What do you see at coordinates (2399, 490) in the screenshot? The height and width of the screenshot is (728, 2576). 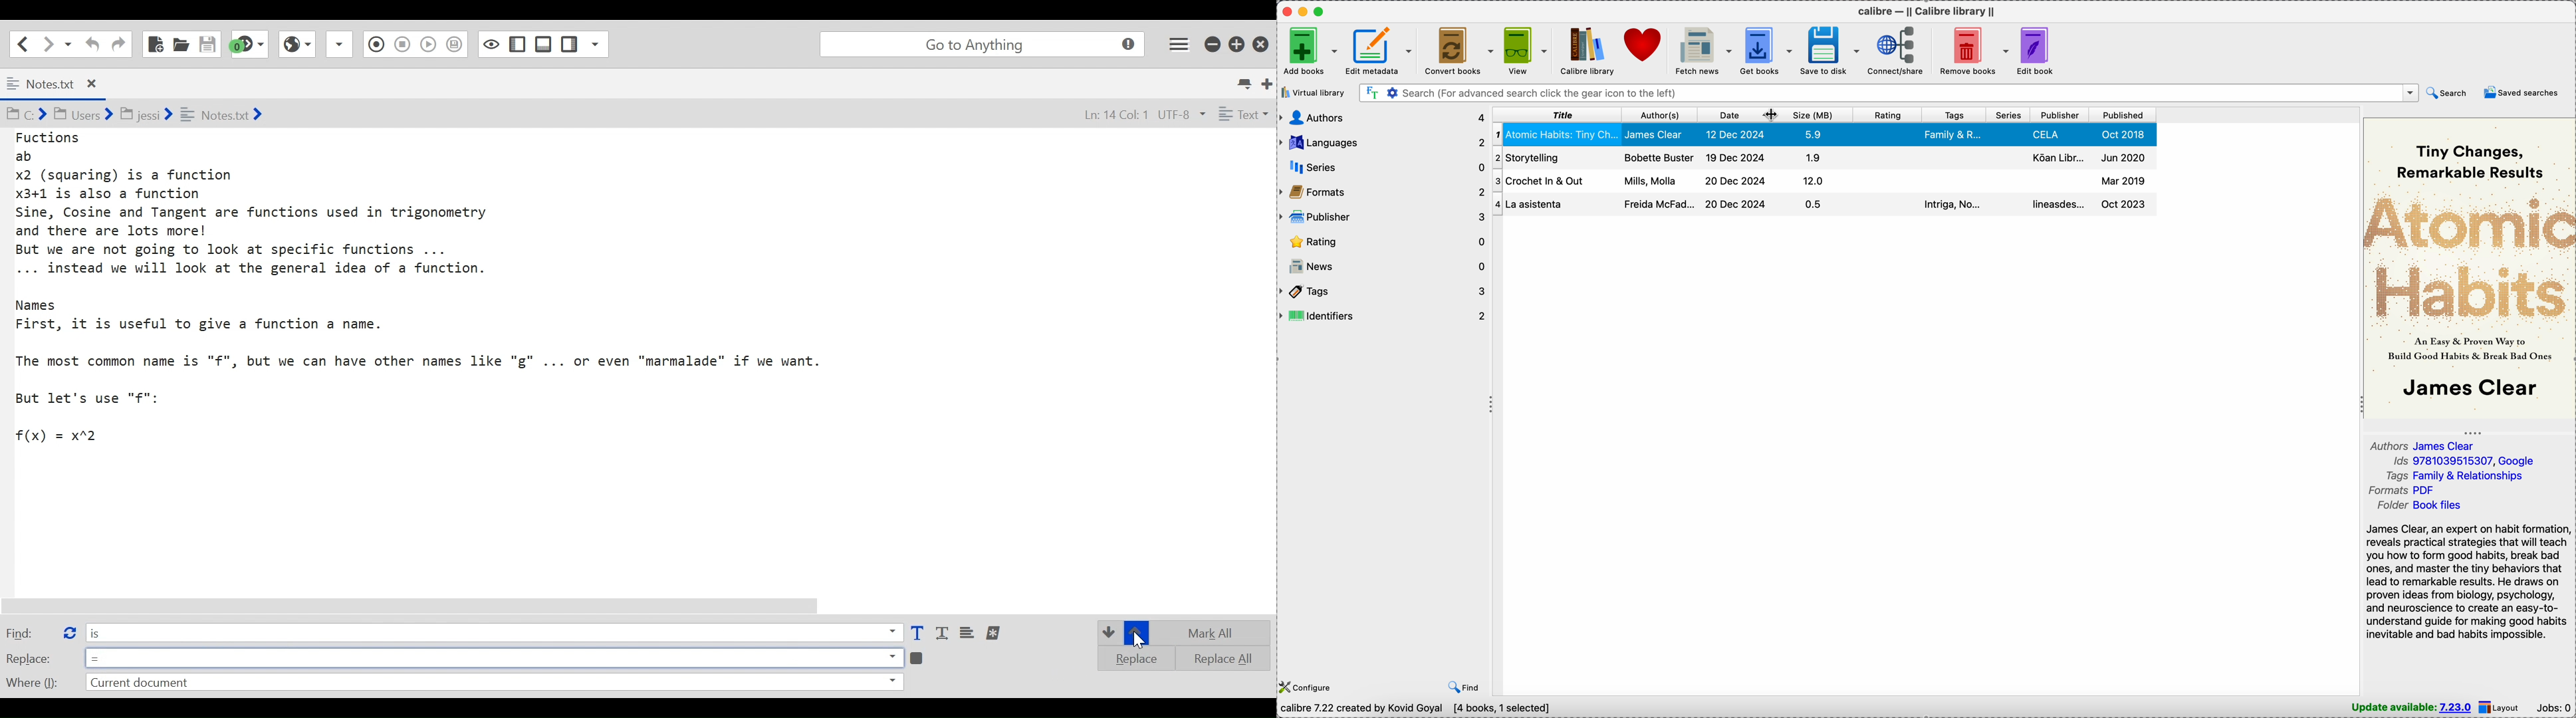 I see `formats PDF` at bounding box center [2399, 490].